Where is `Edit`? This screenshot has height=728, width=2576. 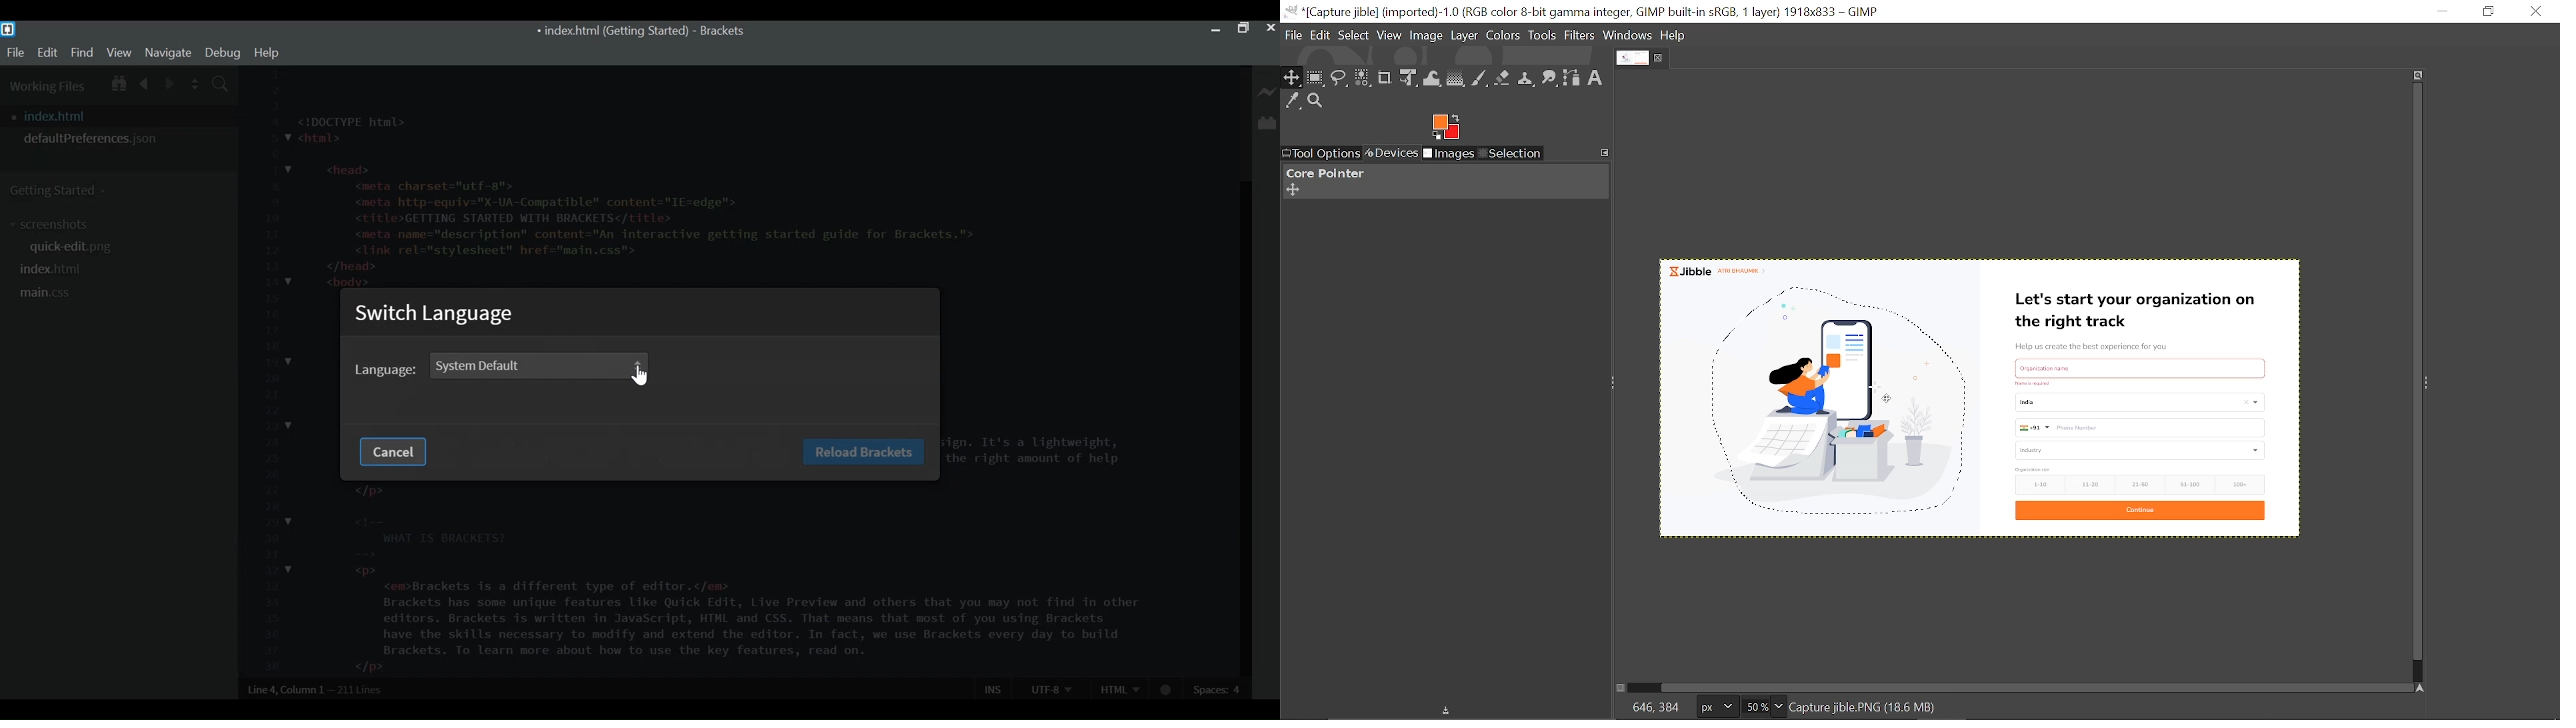 Edit is located at coordinates (47, 53).